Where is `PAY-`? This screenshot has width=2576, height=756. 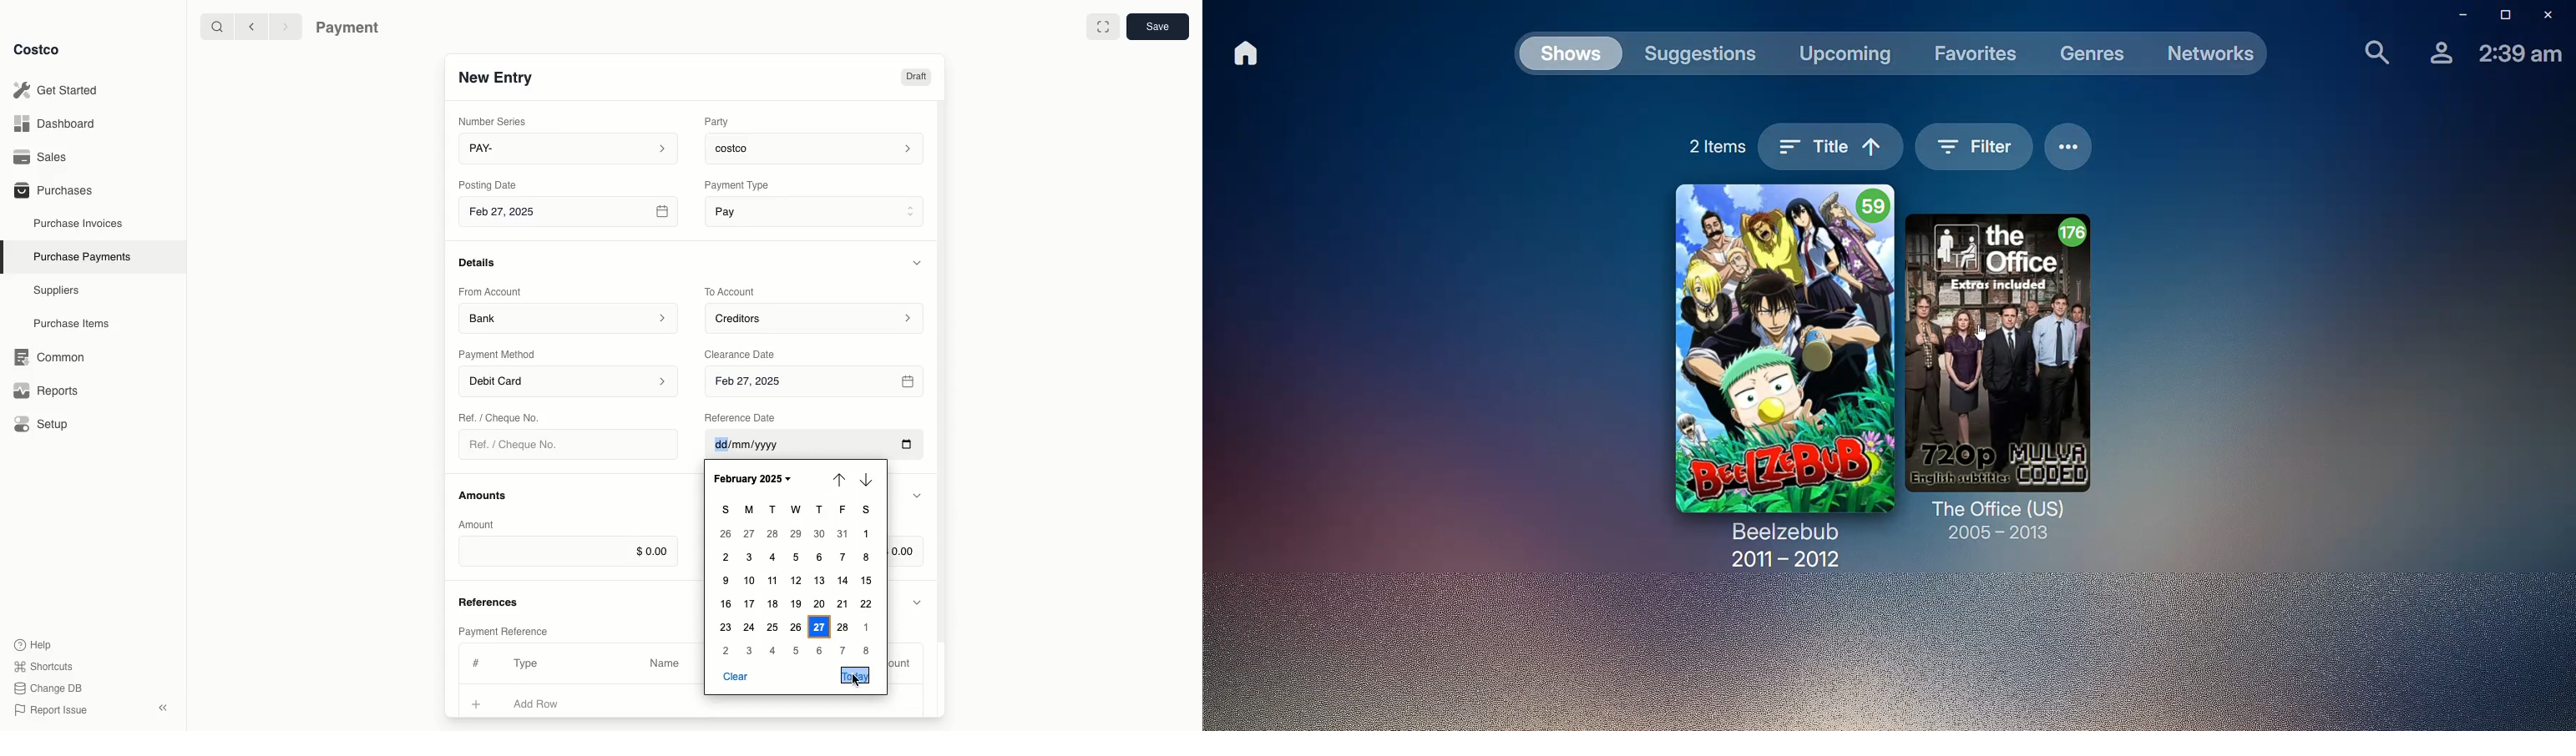 PAY- is located at coordinates (569, 148).